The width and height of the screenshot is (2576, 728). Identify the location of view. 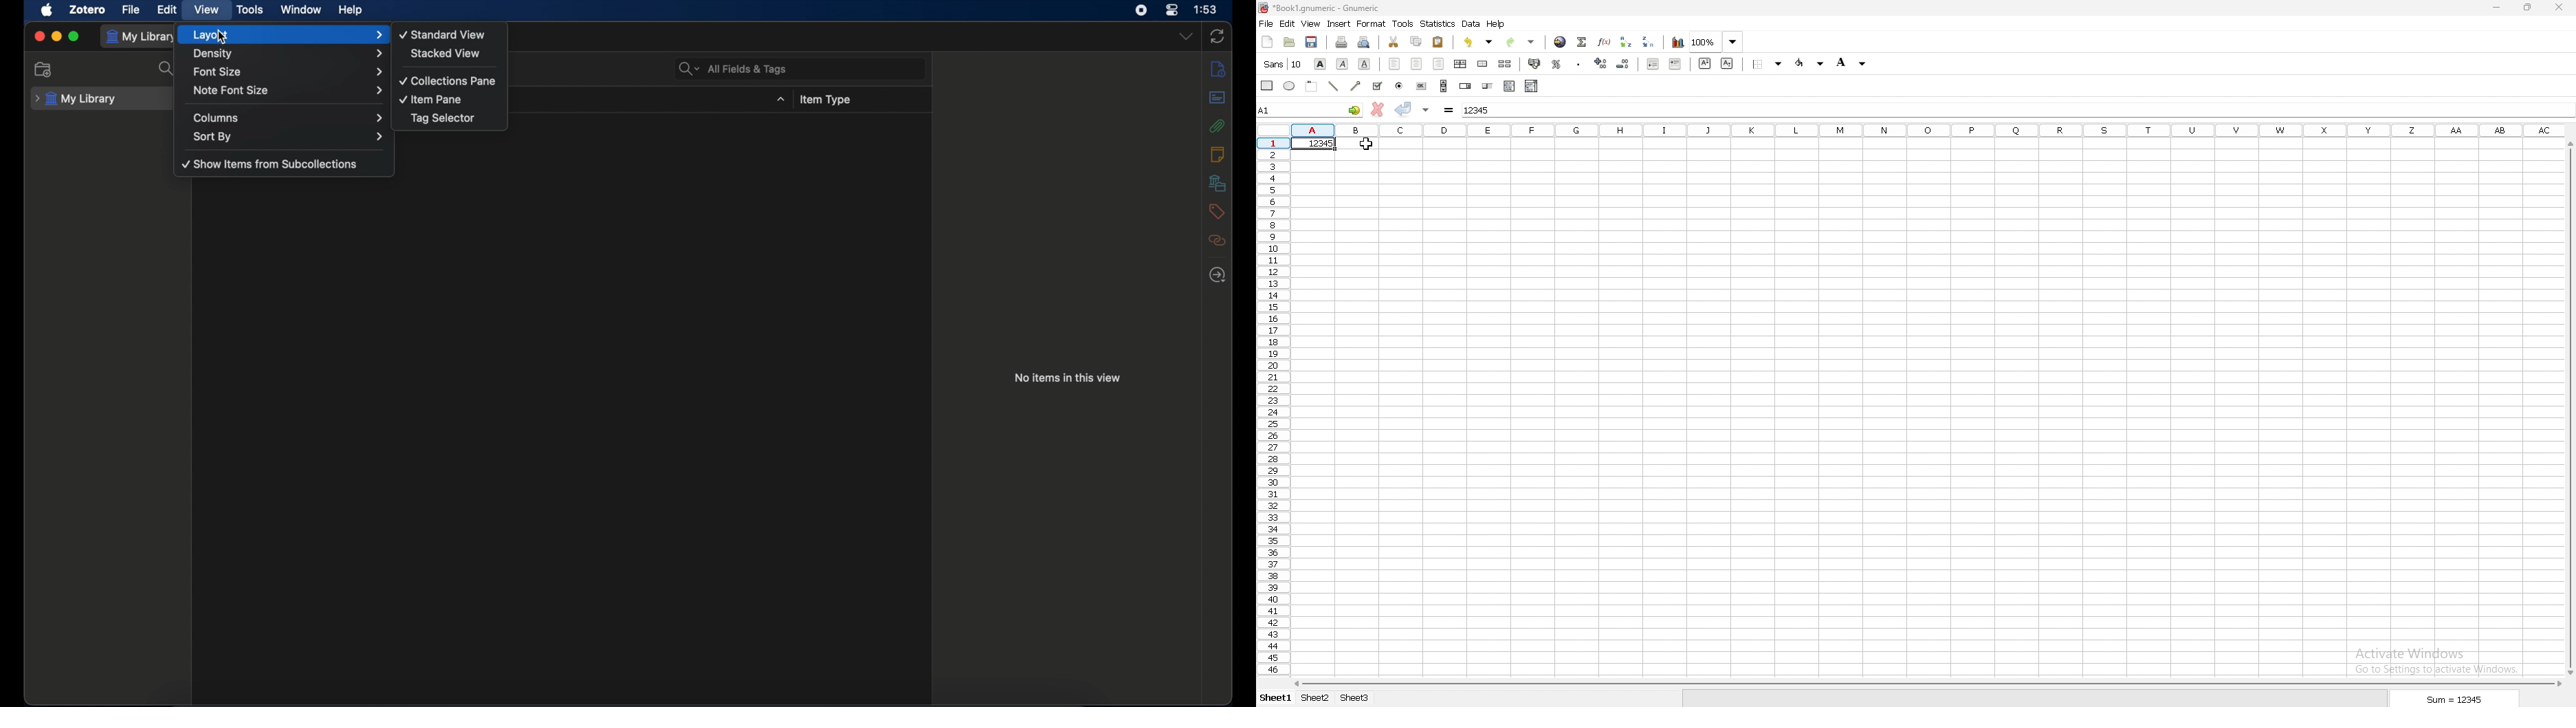
(205, 10).